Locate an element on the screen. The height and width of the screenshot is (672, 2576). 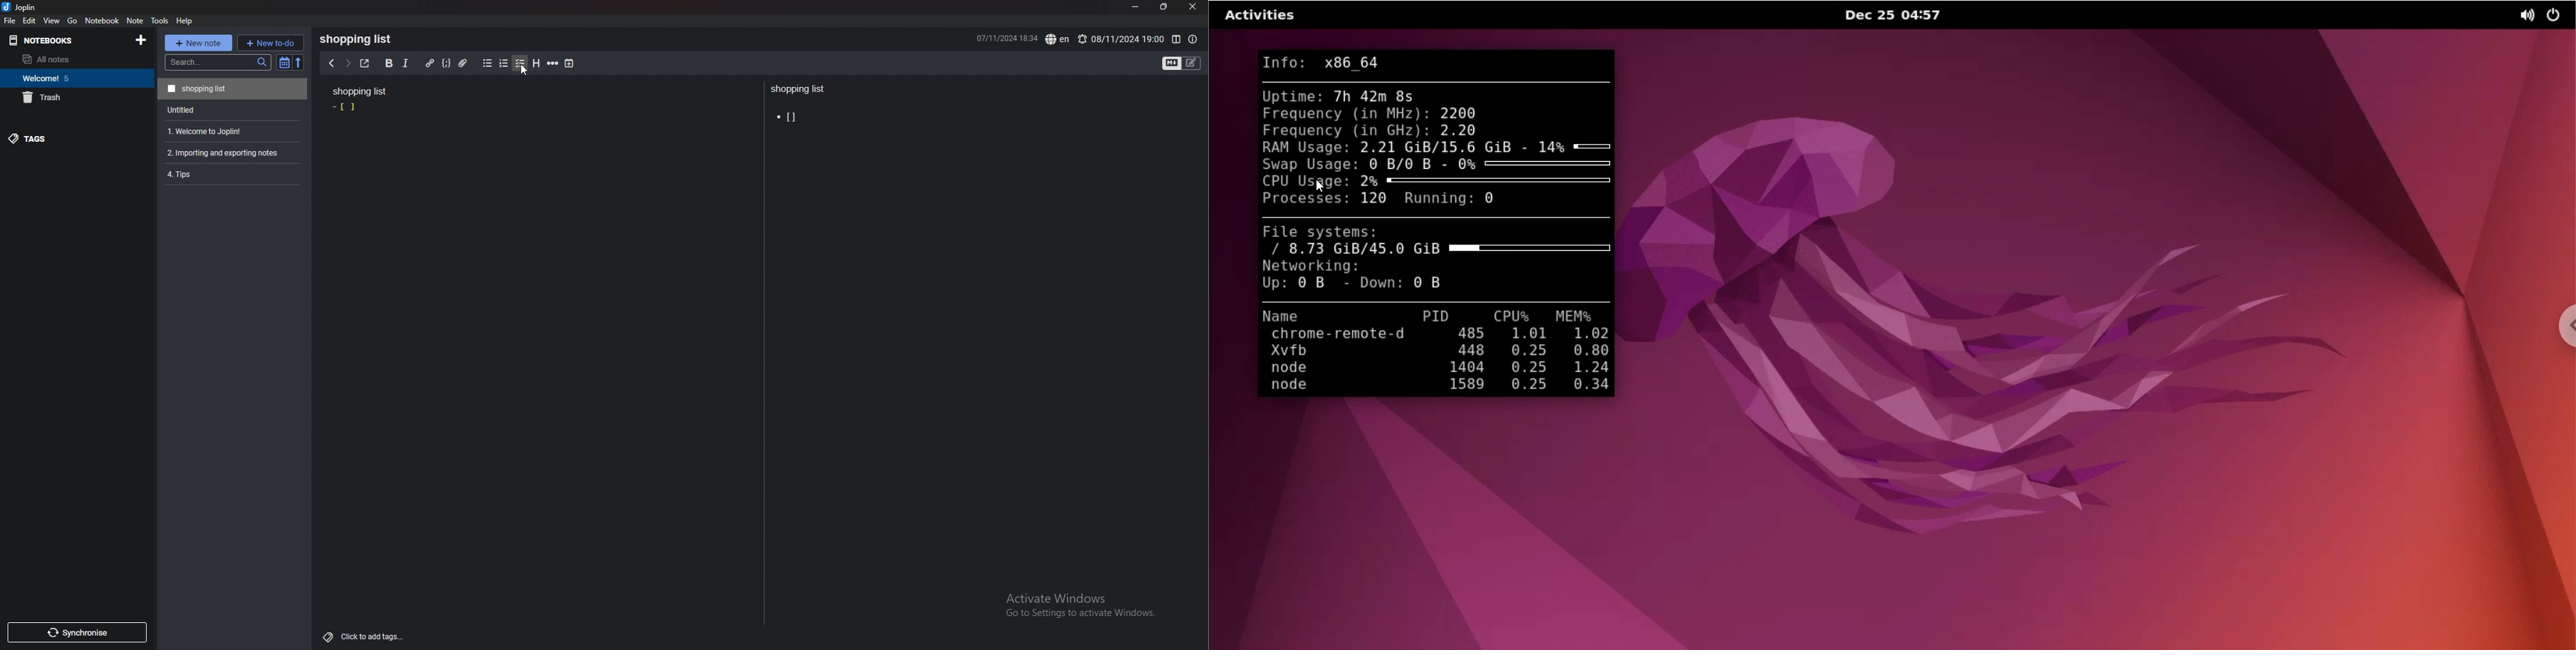
checkbox is located at coordinates (789, 117).